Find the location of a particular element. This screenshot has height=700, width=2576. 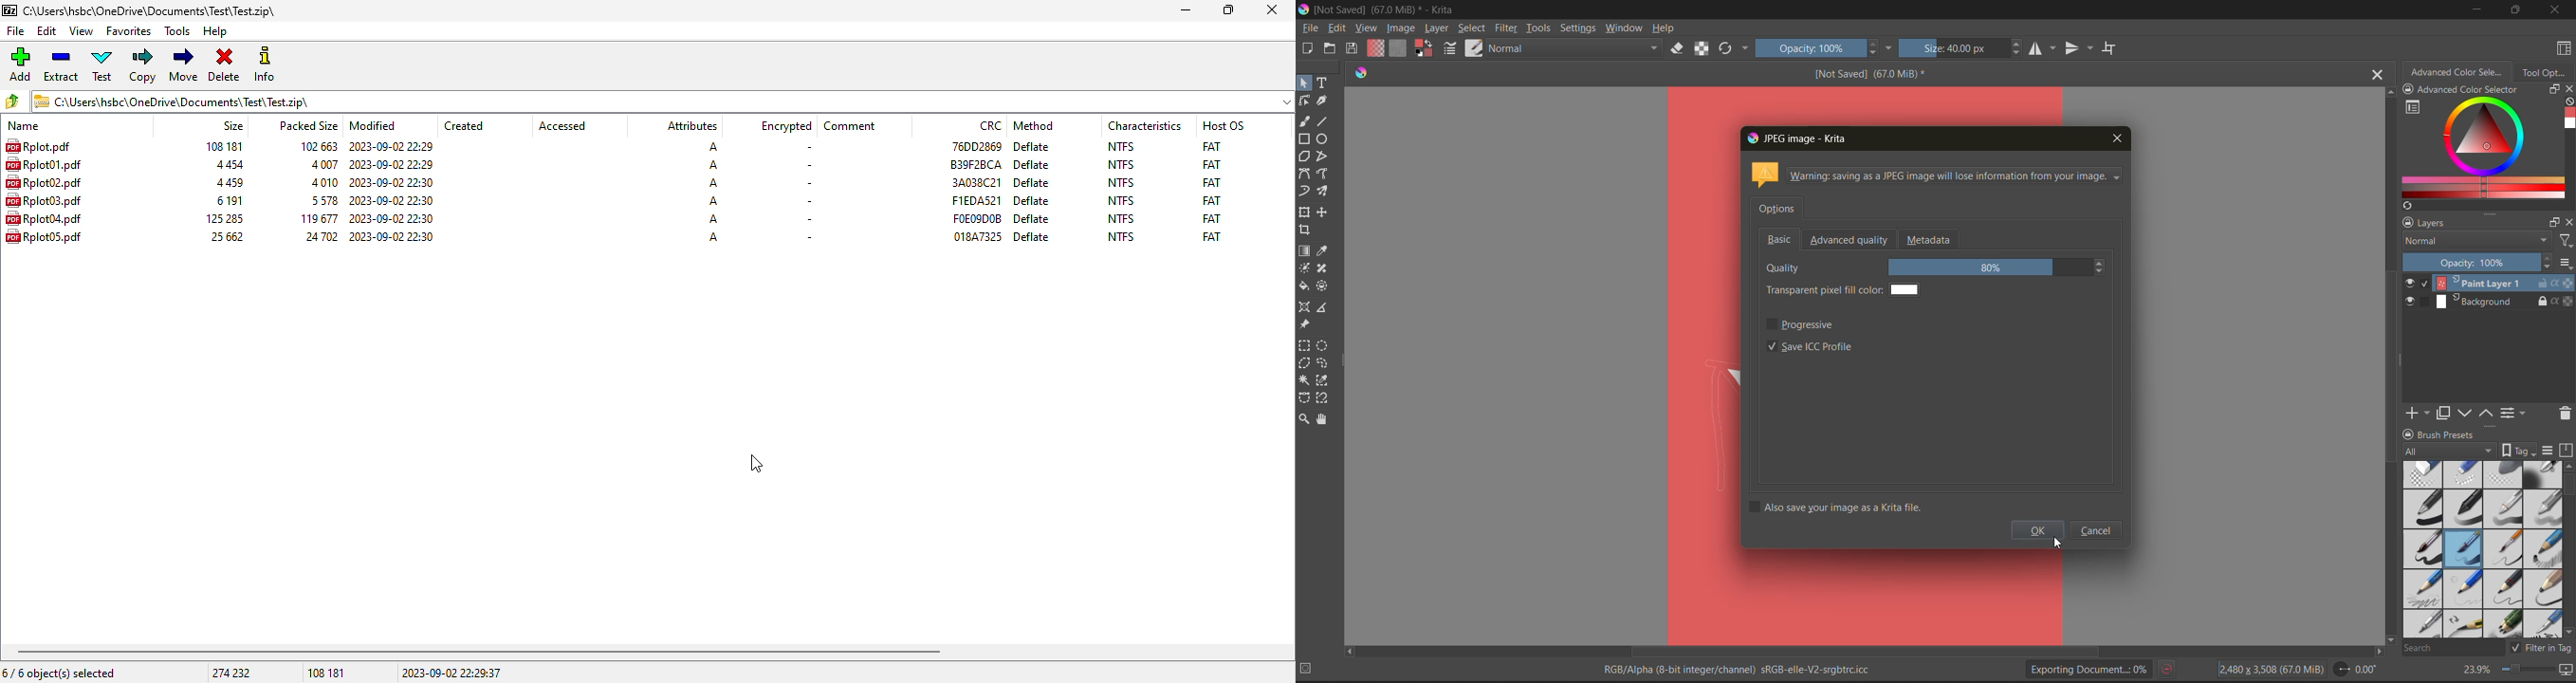

duplicate layer  is located at coordinates (2450, 415).